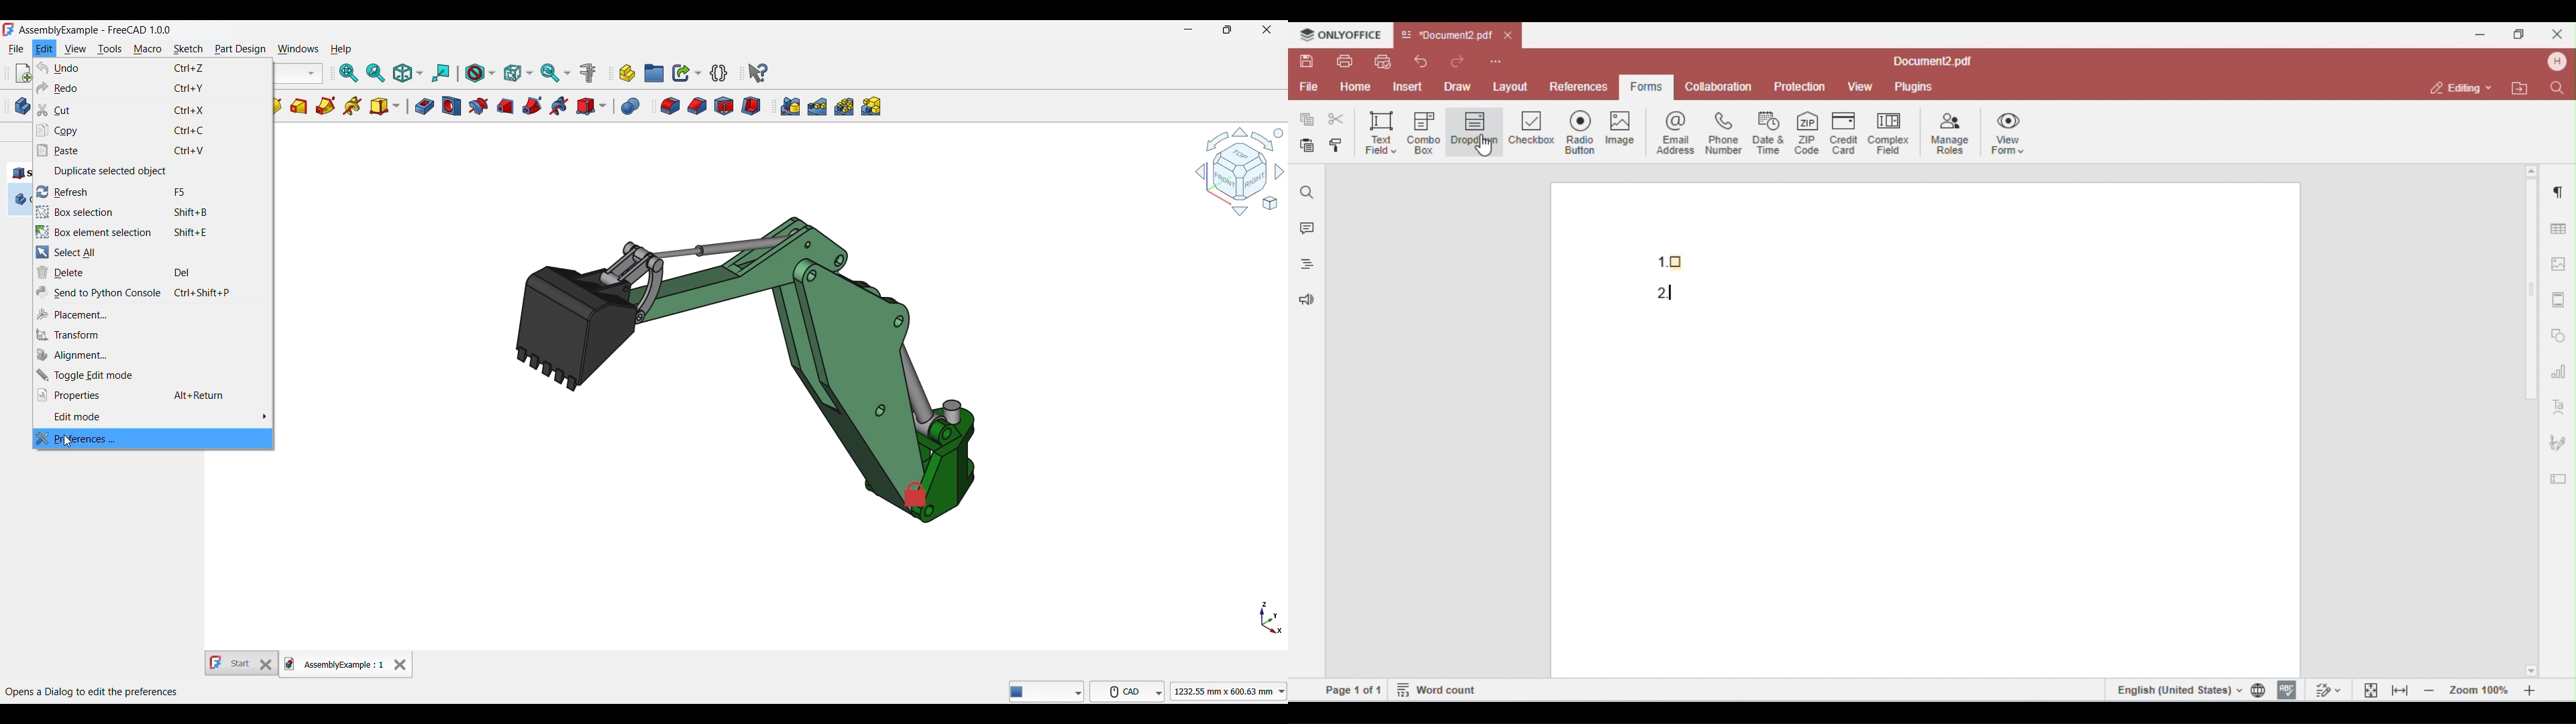  I want to click on Fit selection, so click(376, 73).